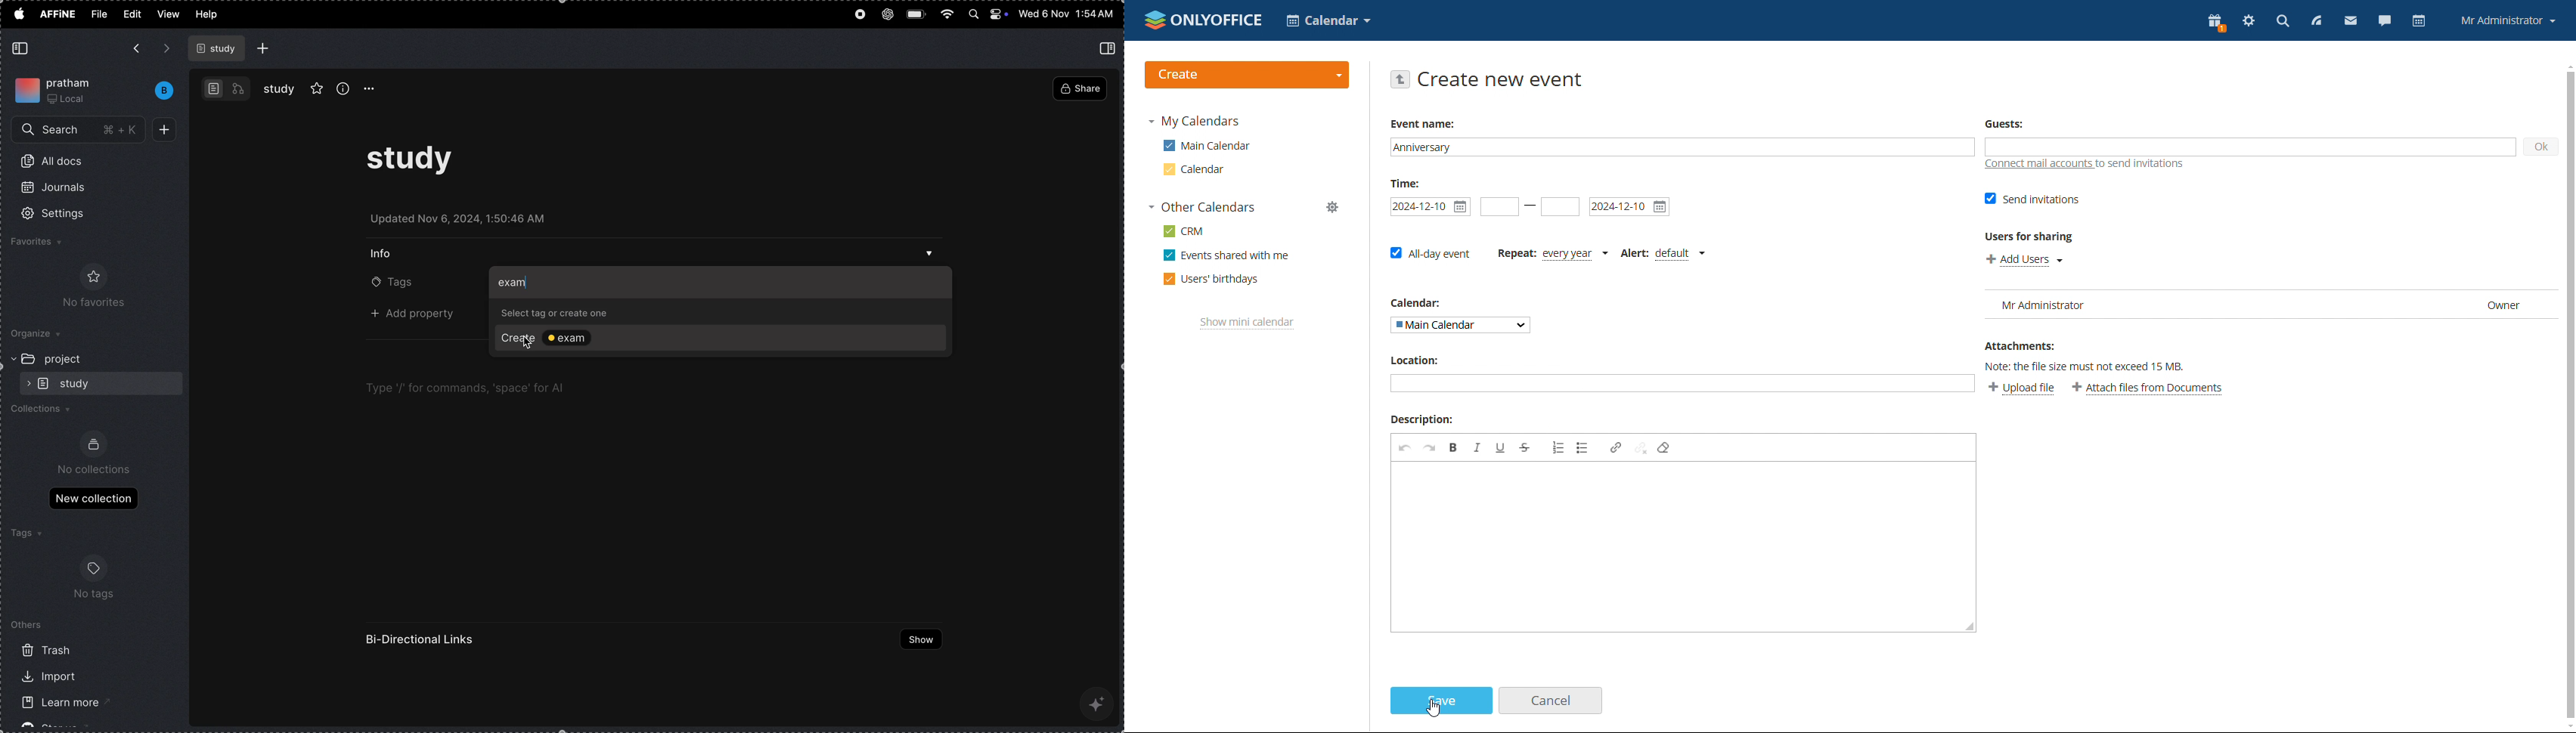 This screenshot has height=756, width=2576. Describe the element at coordinates (2567, 727) in the screenshot. I see `scroll down` at that location.